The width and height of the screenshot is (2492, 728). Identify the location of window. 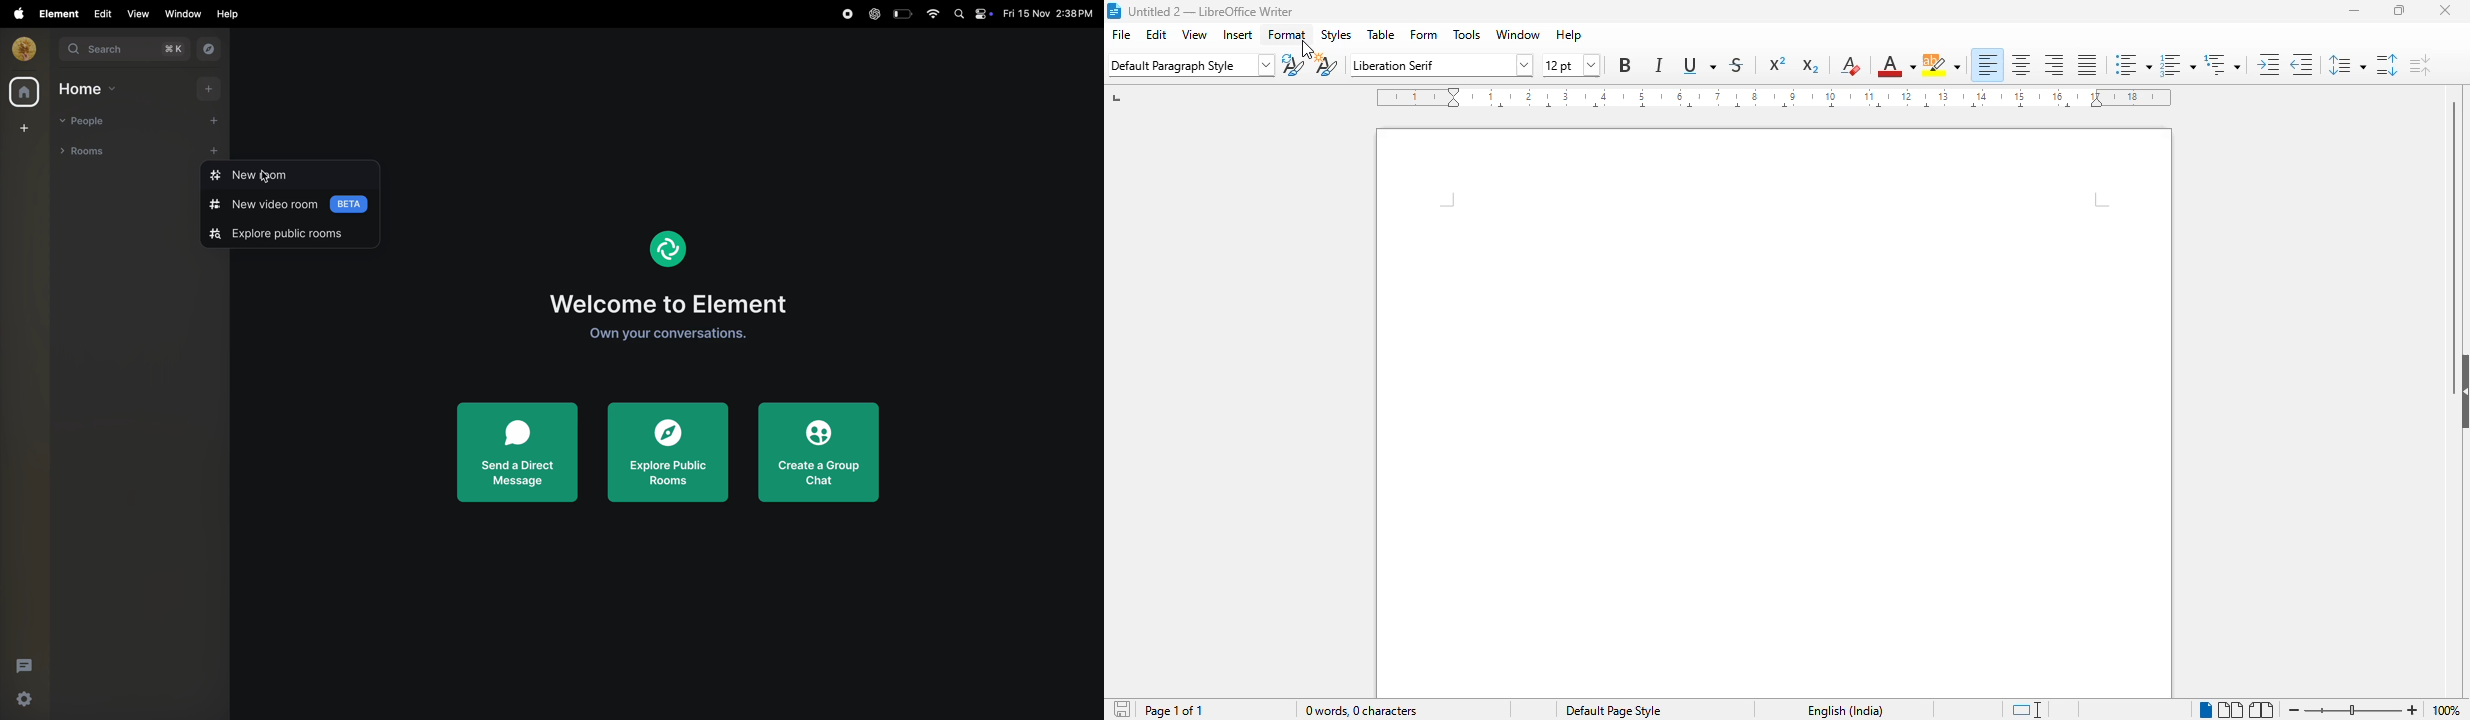
(184, 14).